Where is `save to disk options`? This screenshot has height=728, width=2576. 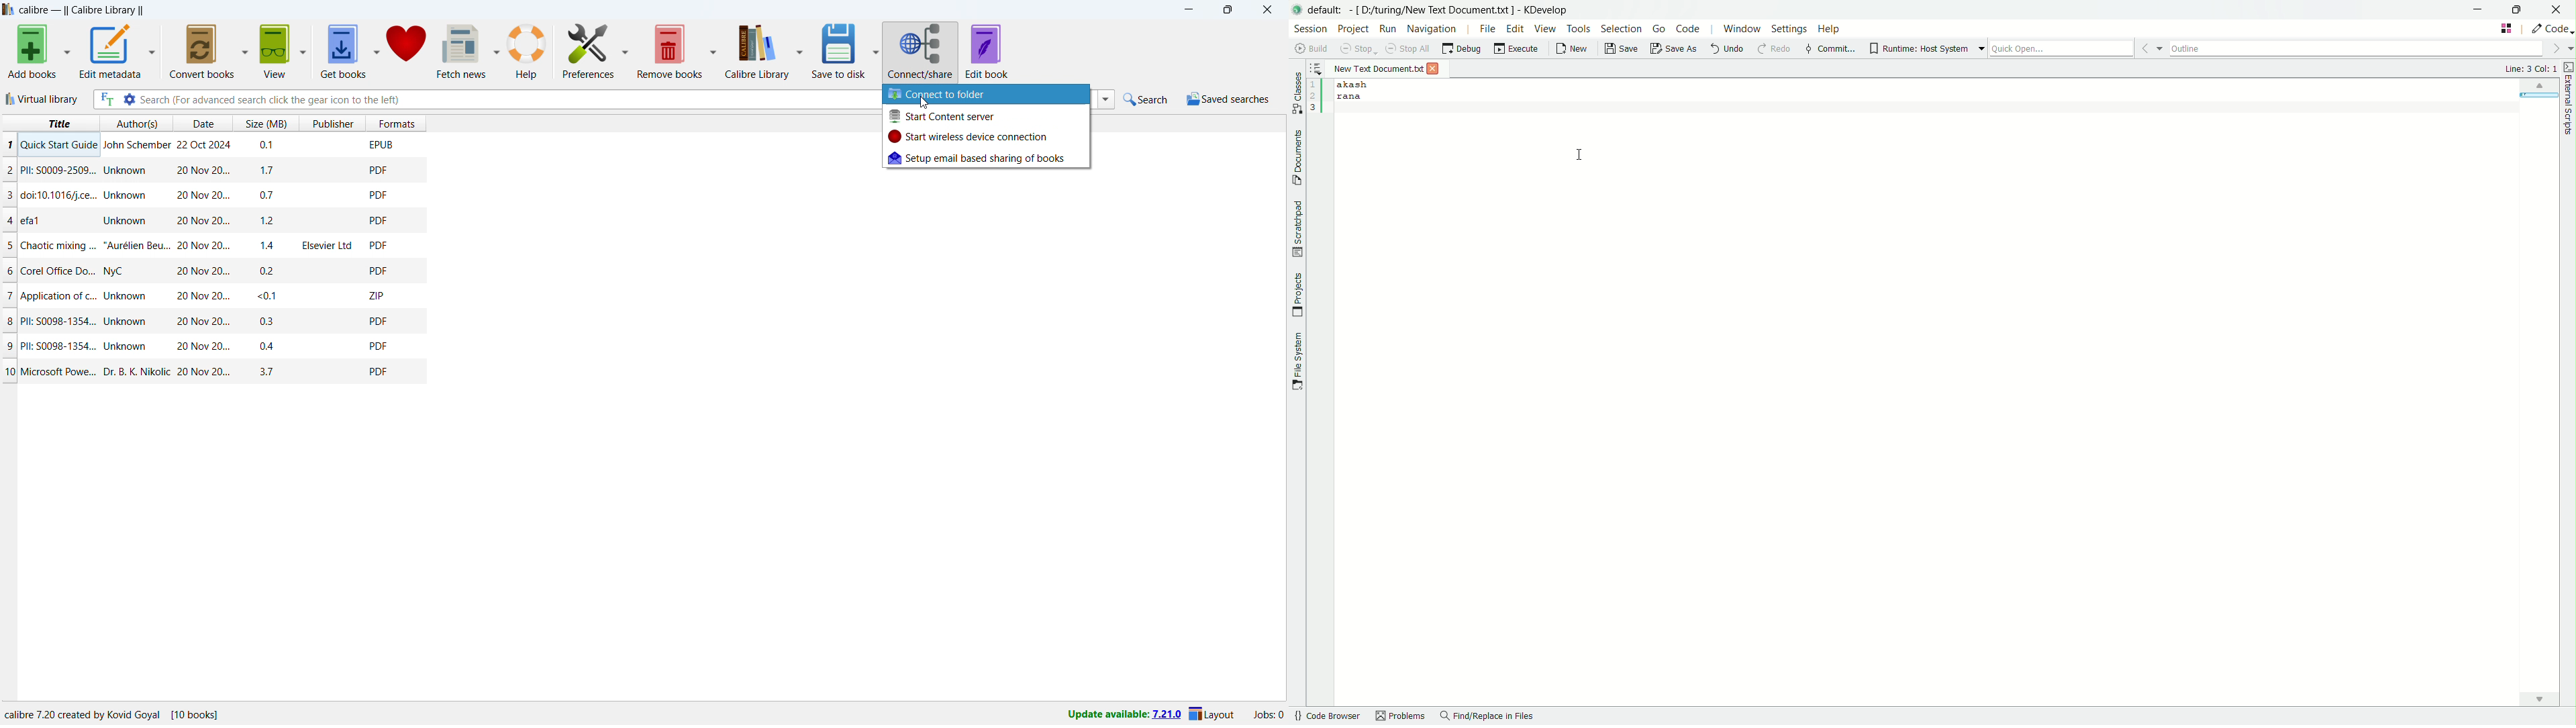
save to disk options is located at coordinates (877, 52).